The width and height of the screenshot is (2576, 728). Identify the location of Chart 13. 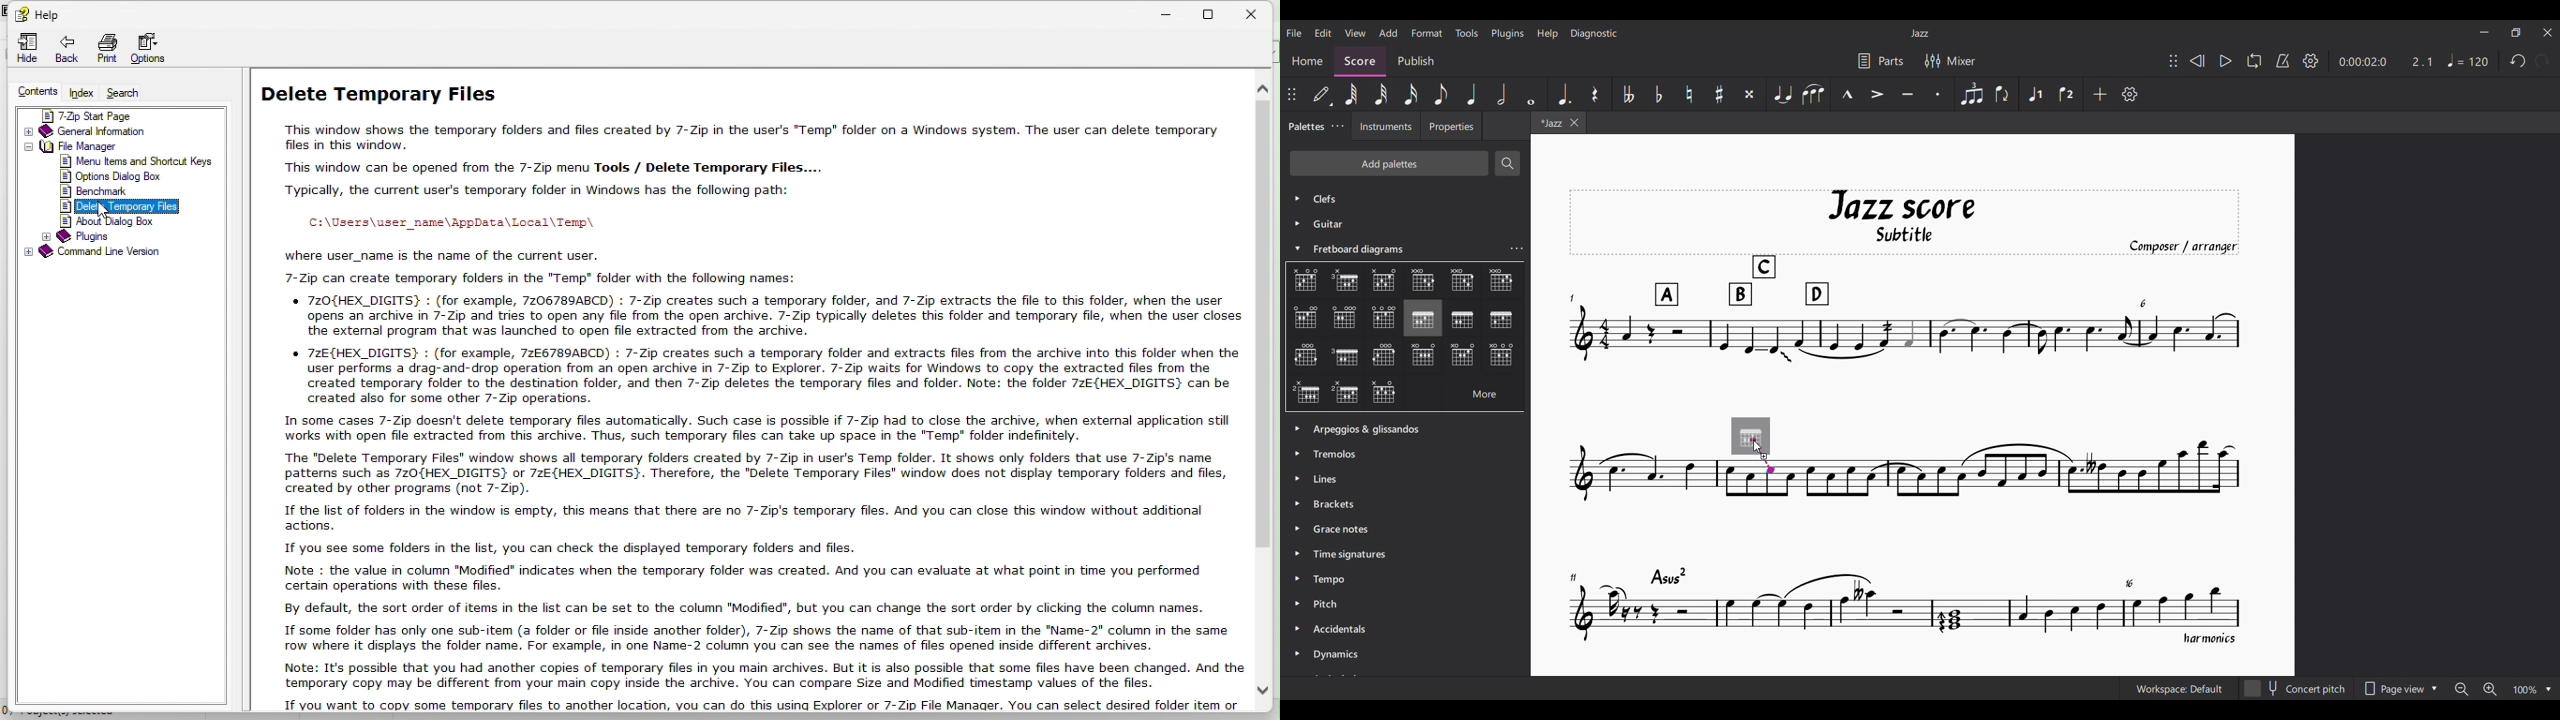
(1345, 356).